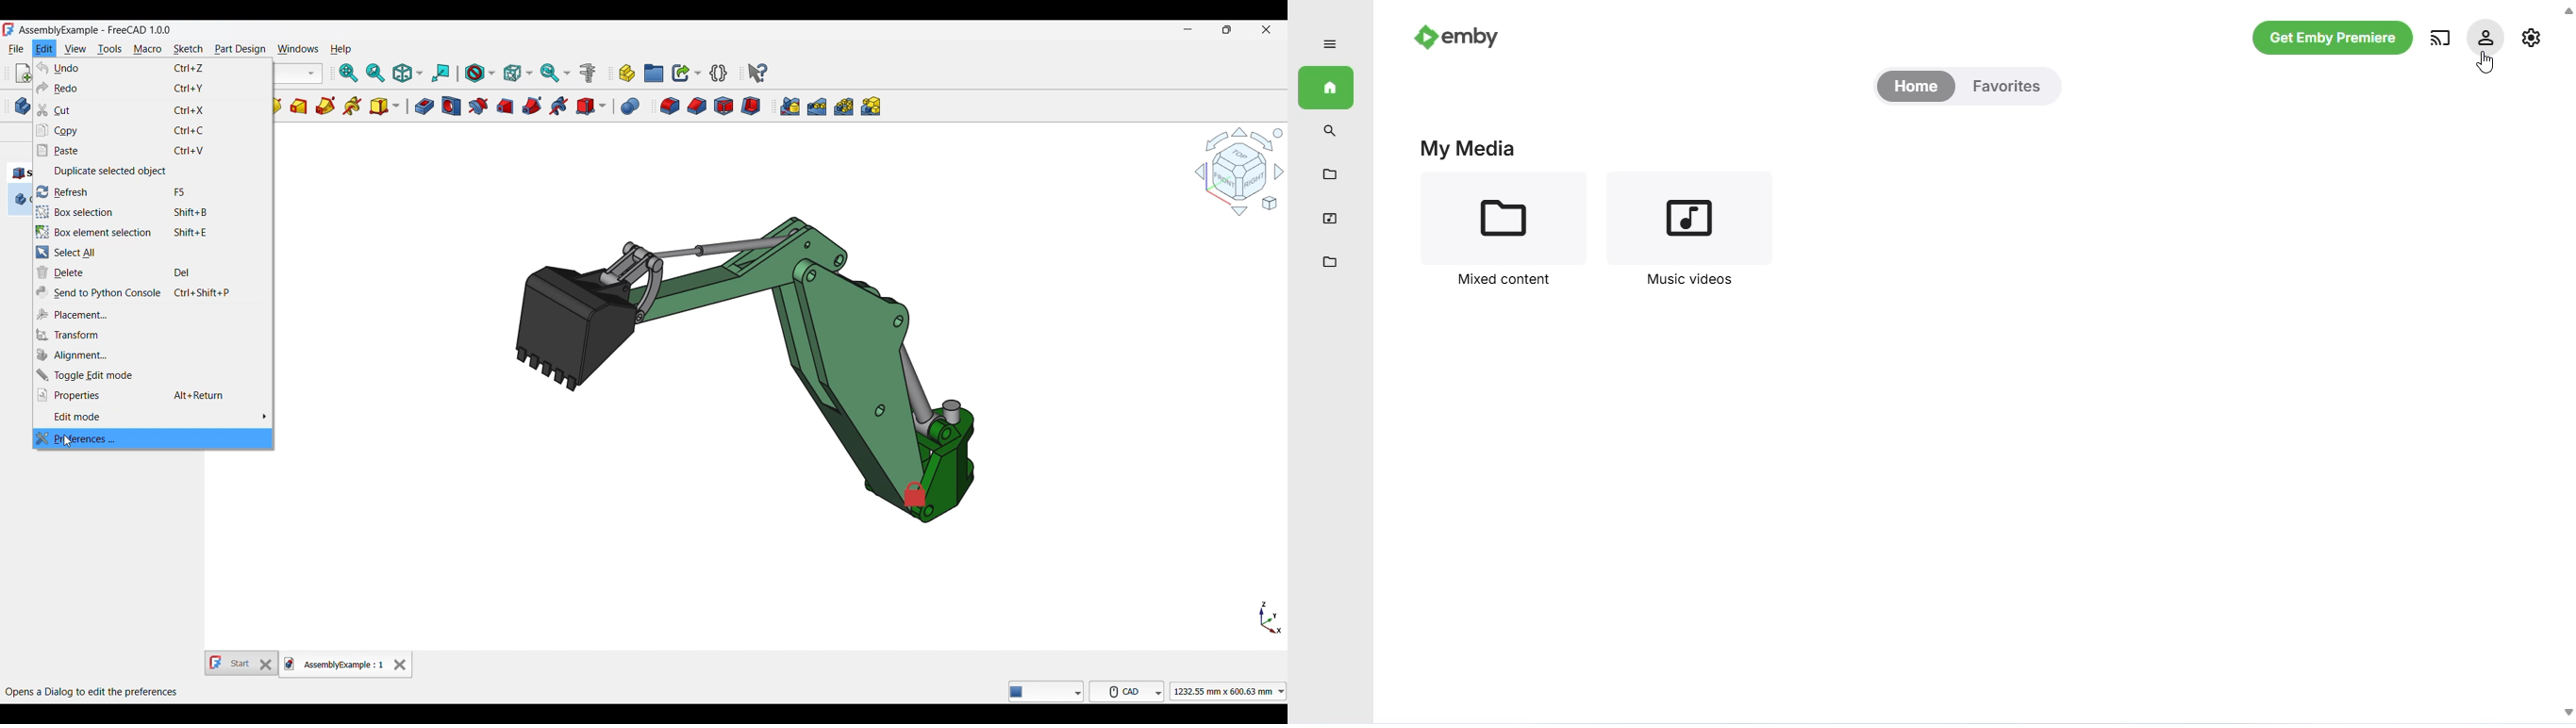 The height and width of the screenshot is (728, 2576). I want to click on Macro menu, so click(148, 50).